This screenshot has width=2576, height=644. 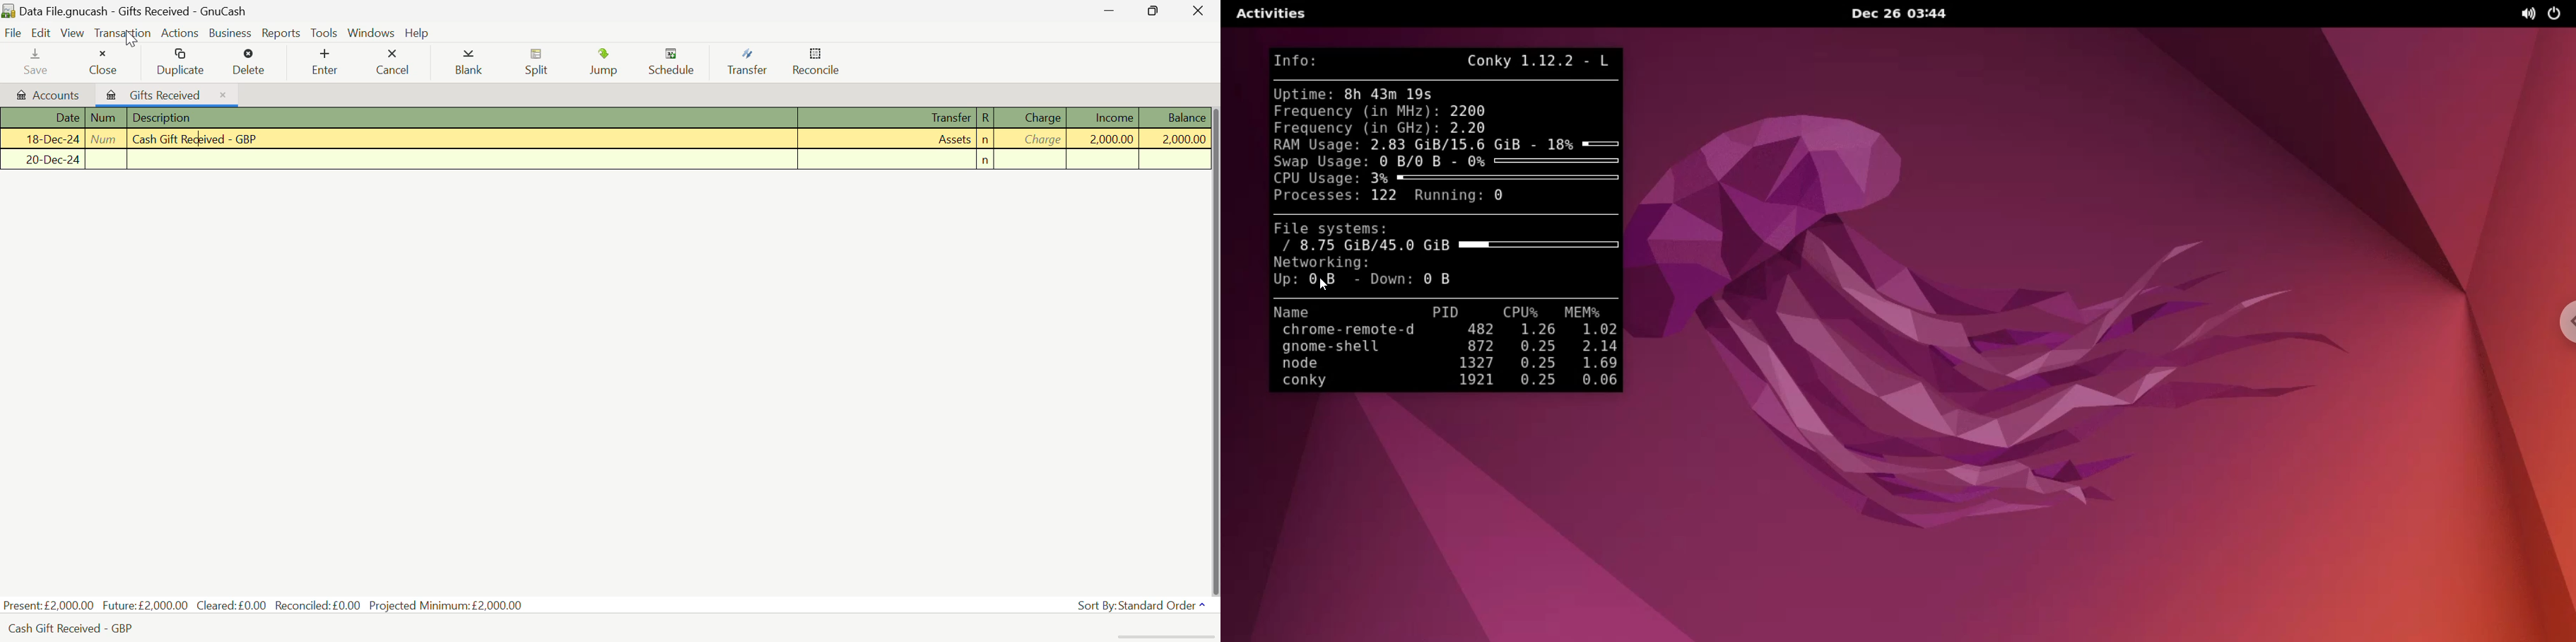 I want to click on Charge, so click(x=1033, y=140).